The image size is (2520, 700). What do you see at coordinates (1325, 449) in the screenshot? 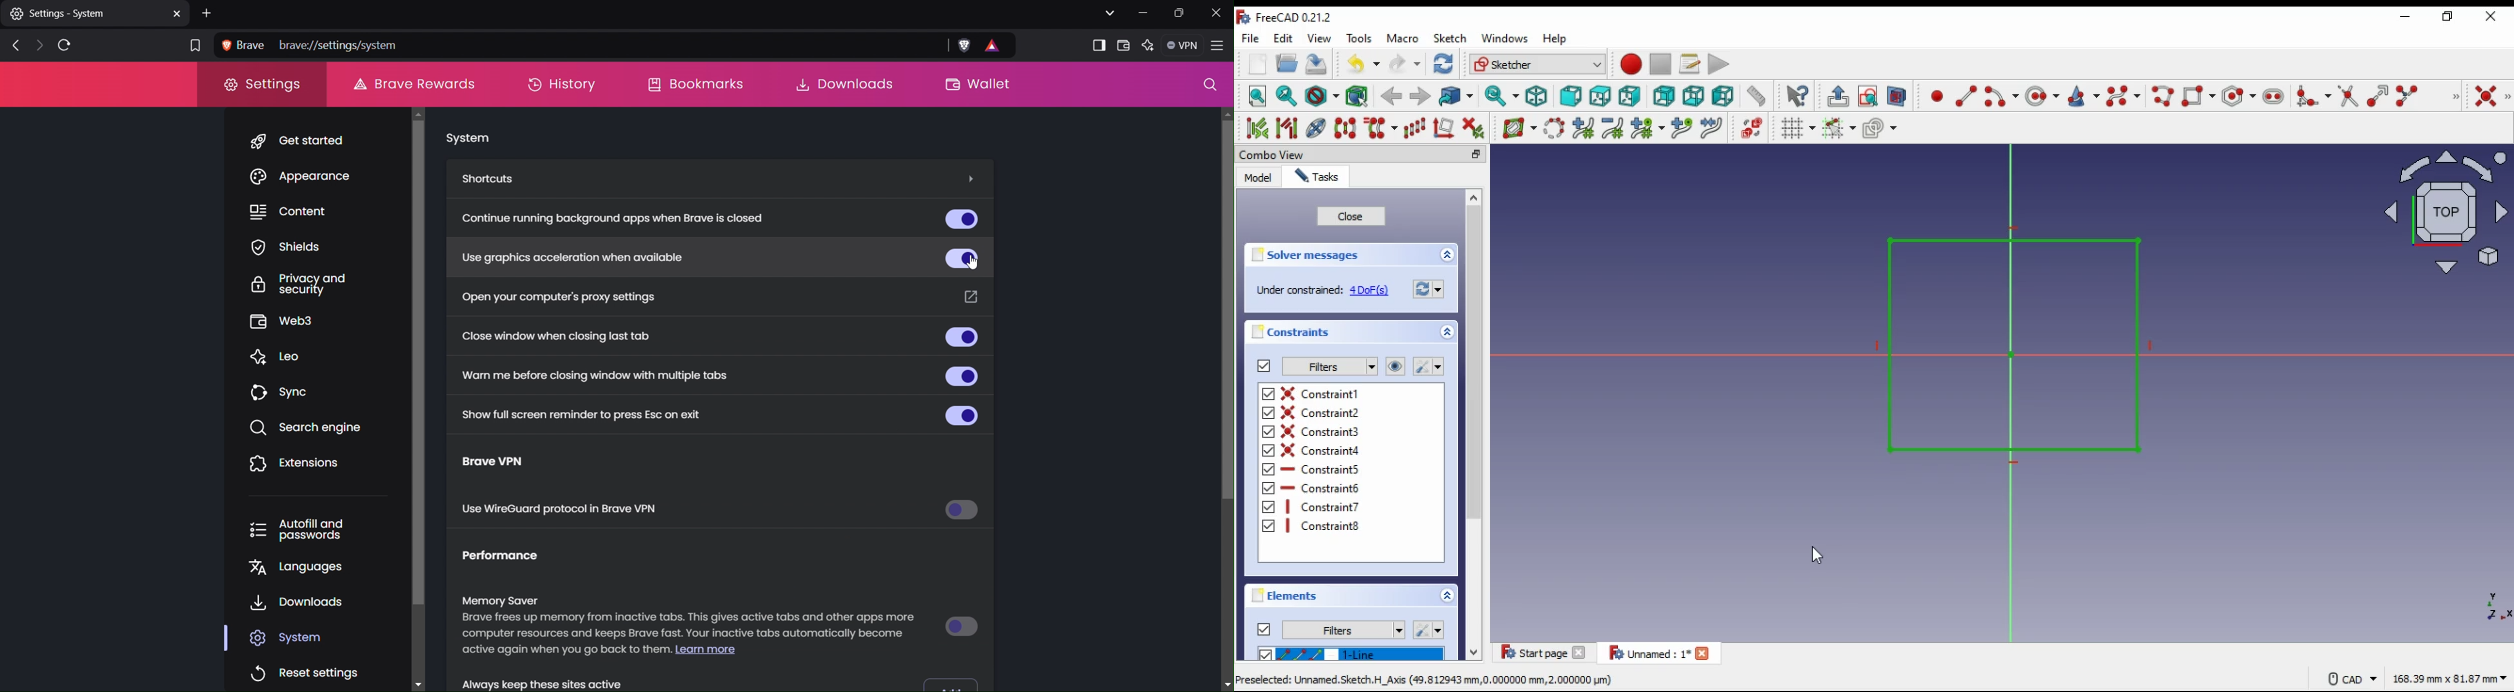
I see `on/off constraint 4` at bounding box center [1325, 449].